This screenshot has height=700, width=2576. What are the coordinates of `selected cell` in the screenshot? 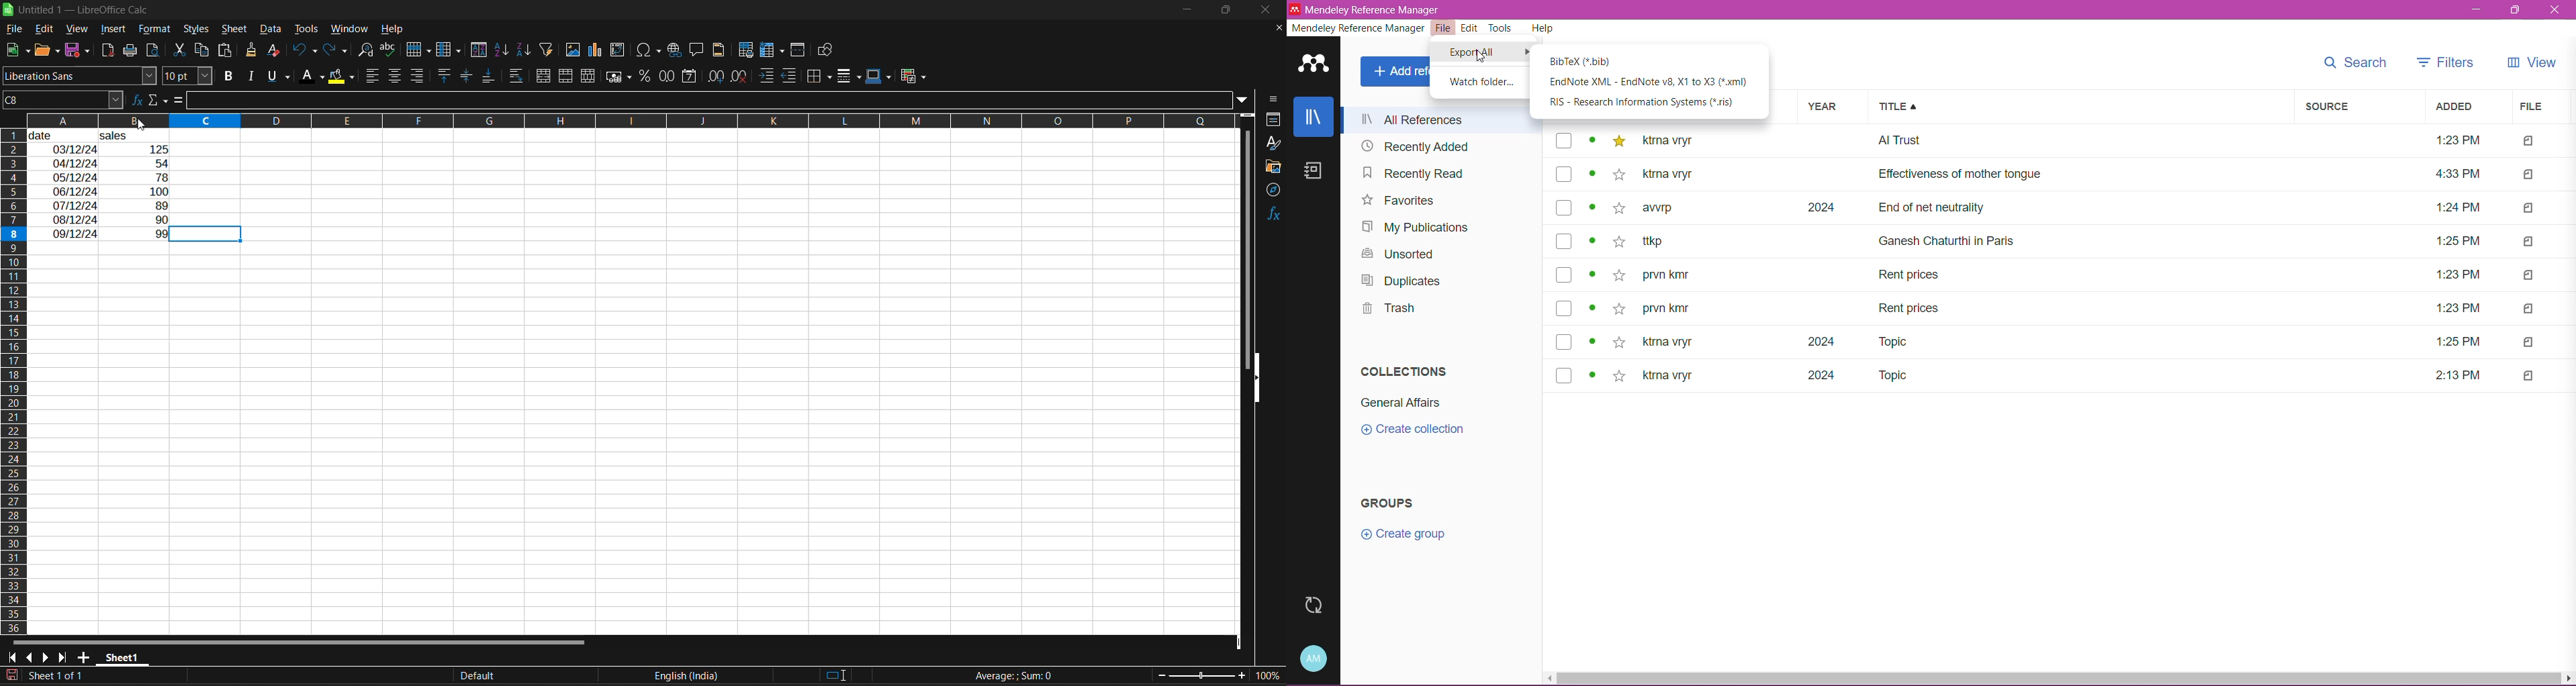 It's located at (207, 234).